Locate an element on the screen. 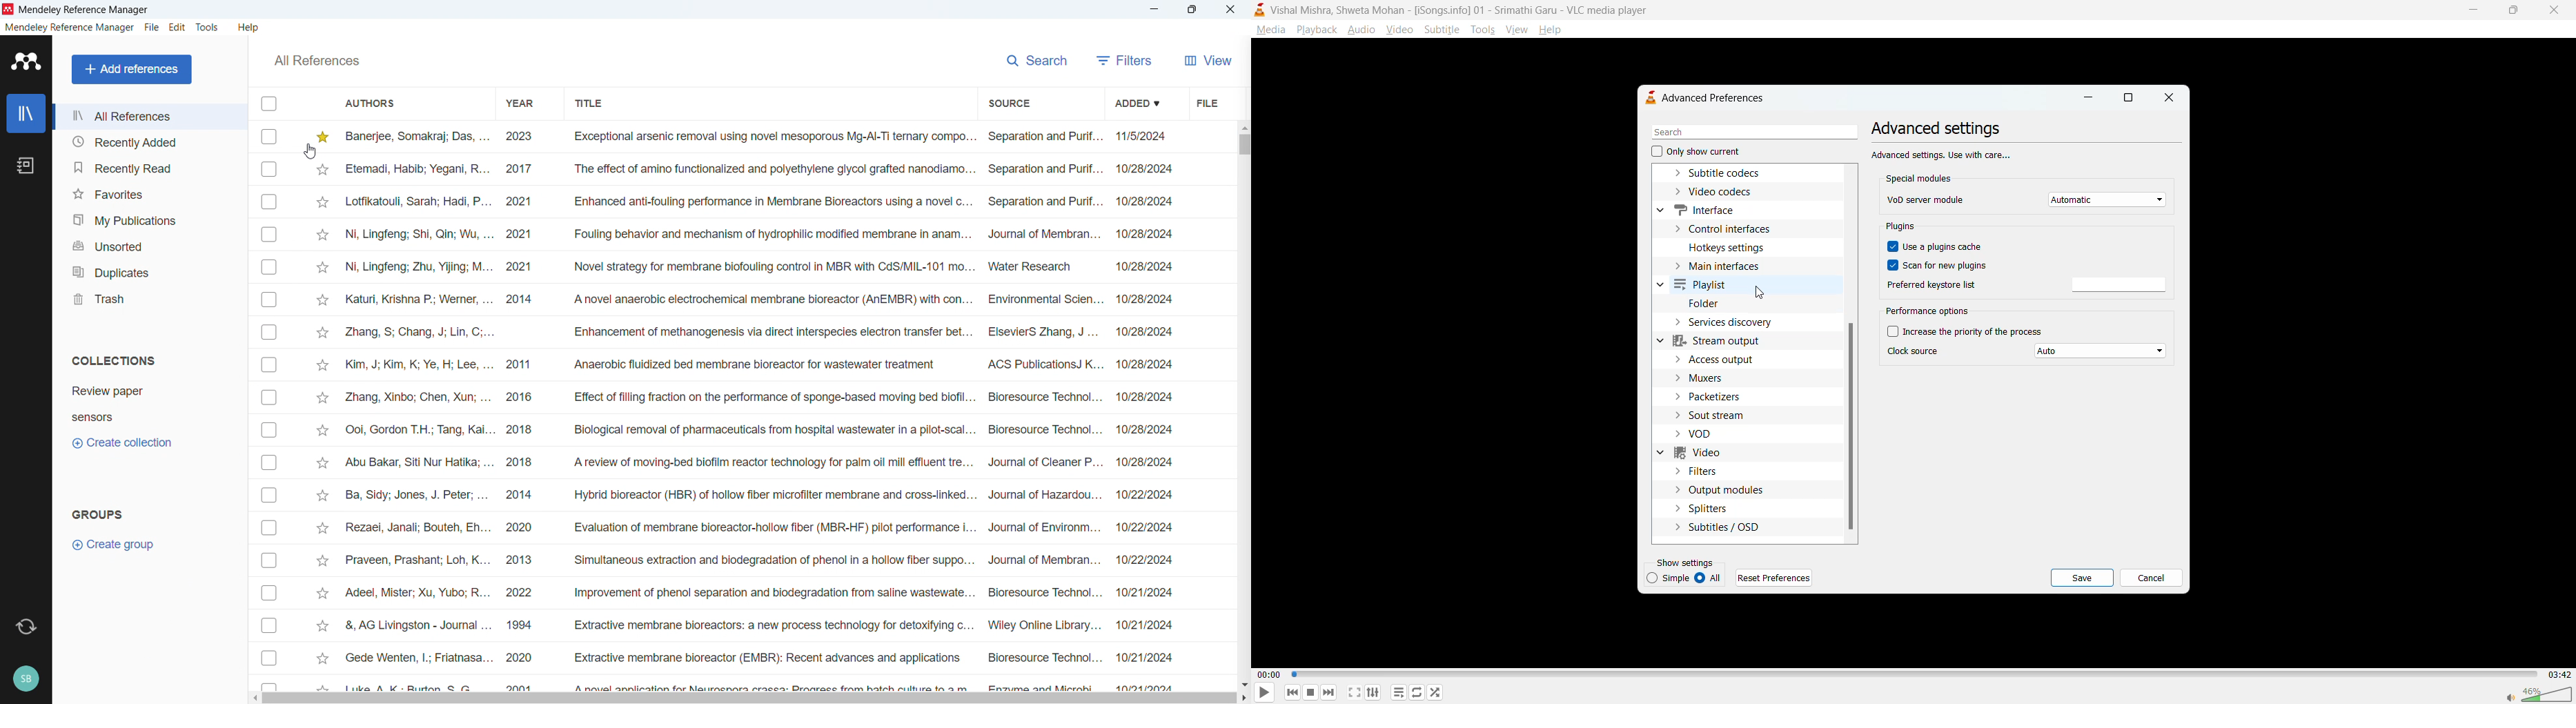  trash  is located at coordinates (150, 297).